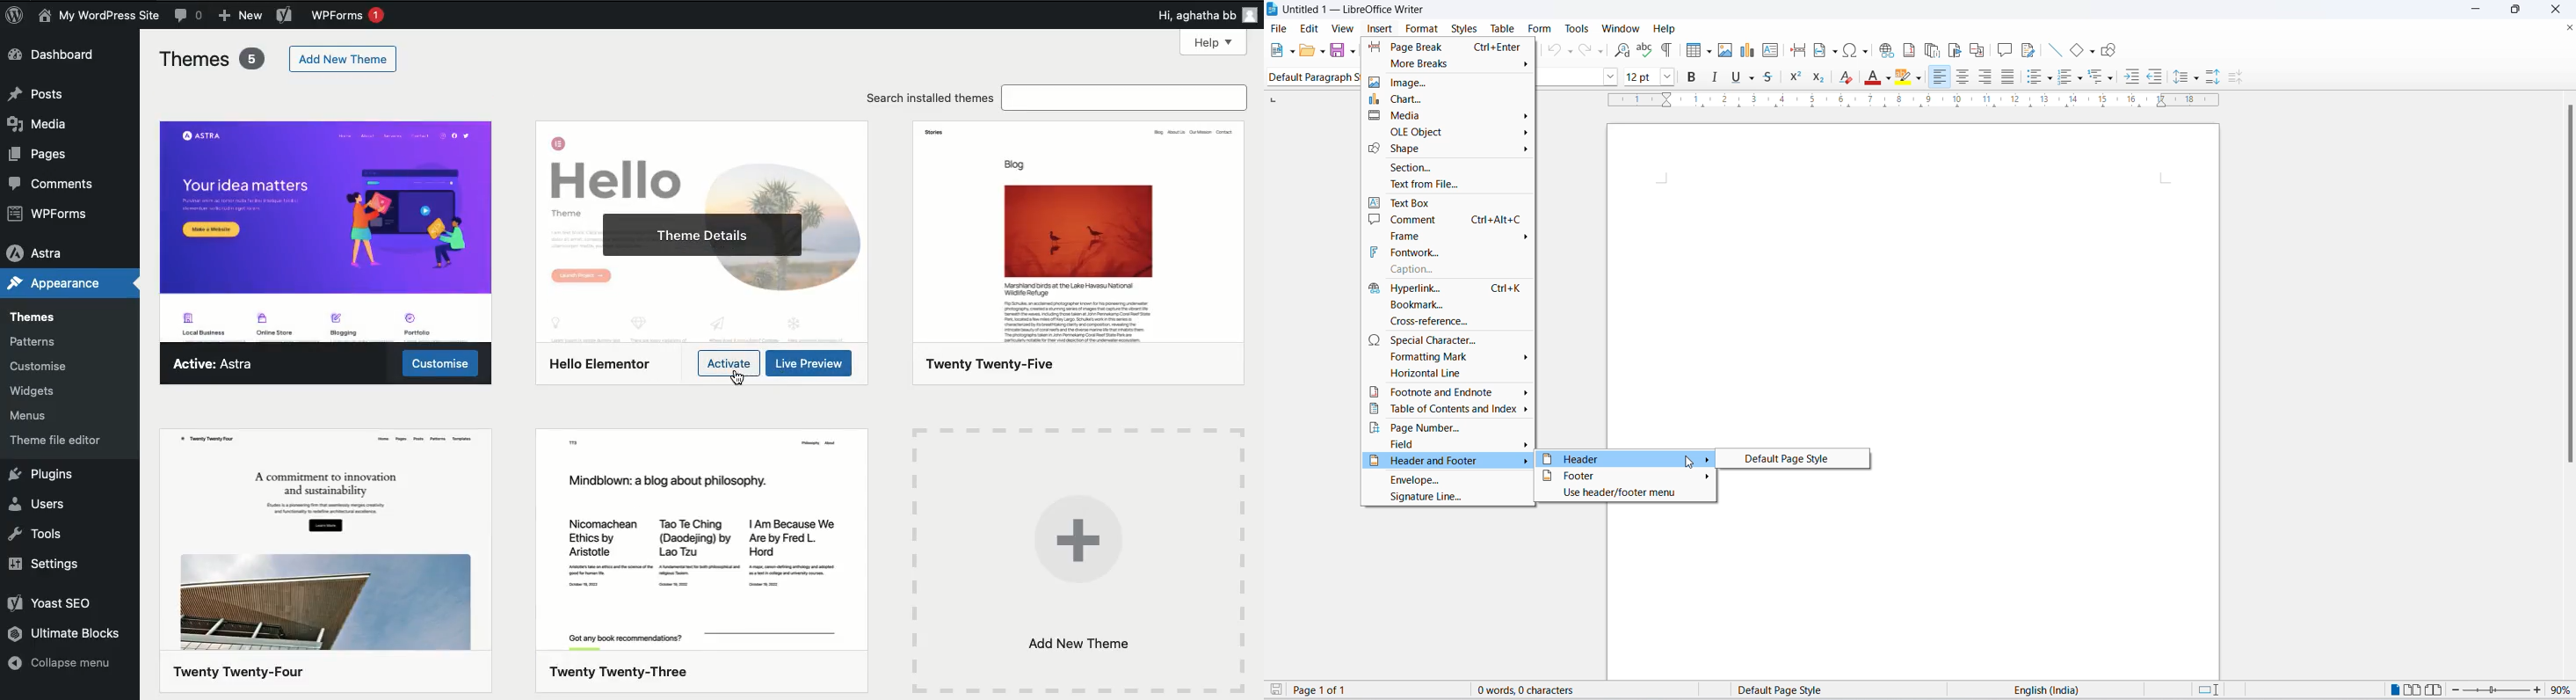  Describe the element at coordinates (1533, 690) in the screenshot. I see `word and character count` at that location.